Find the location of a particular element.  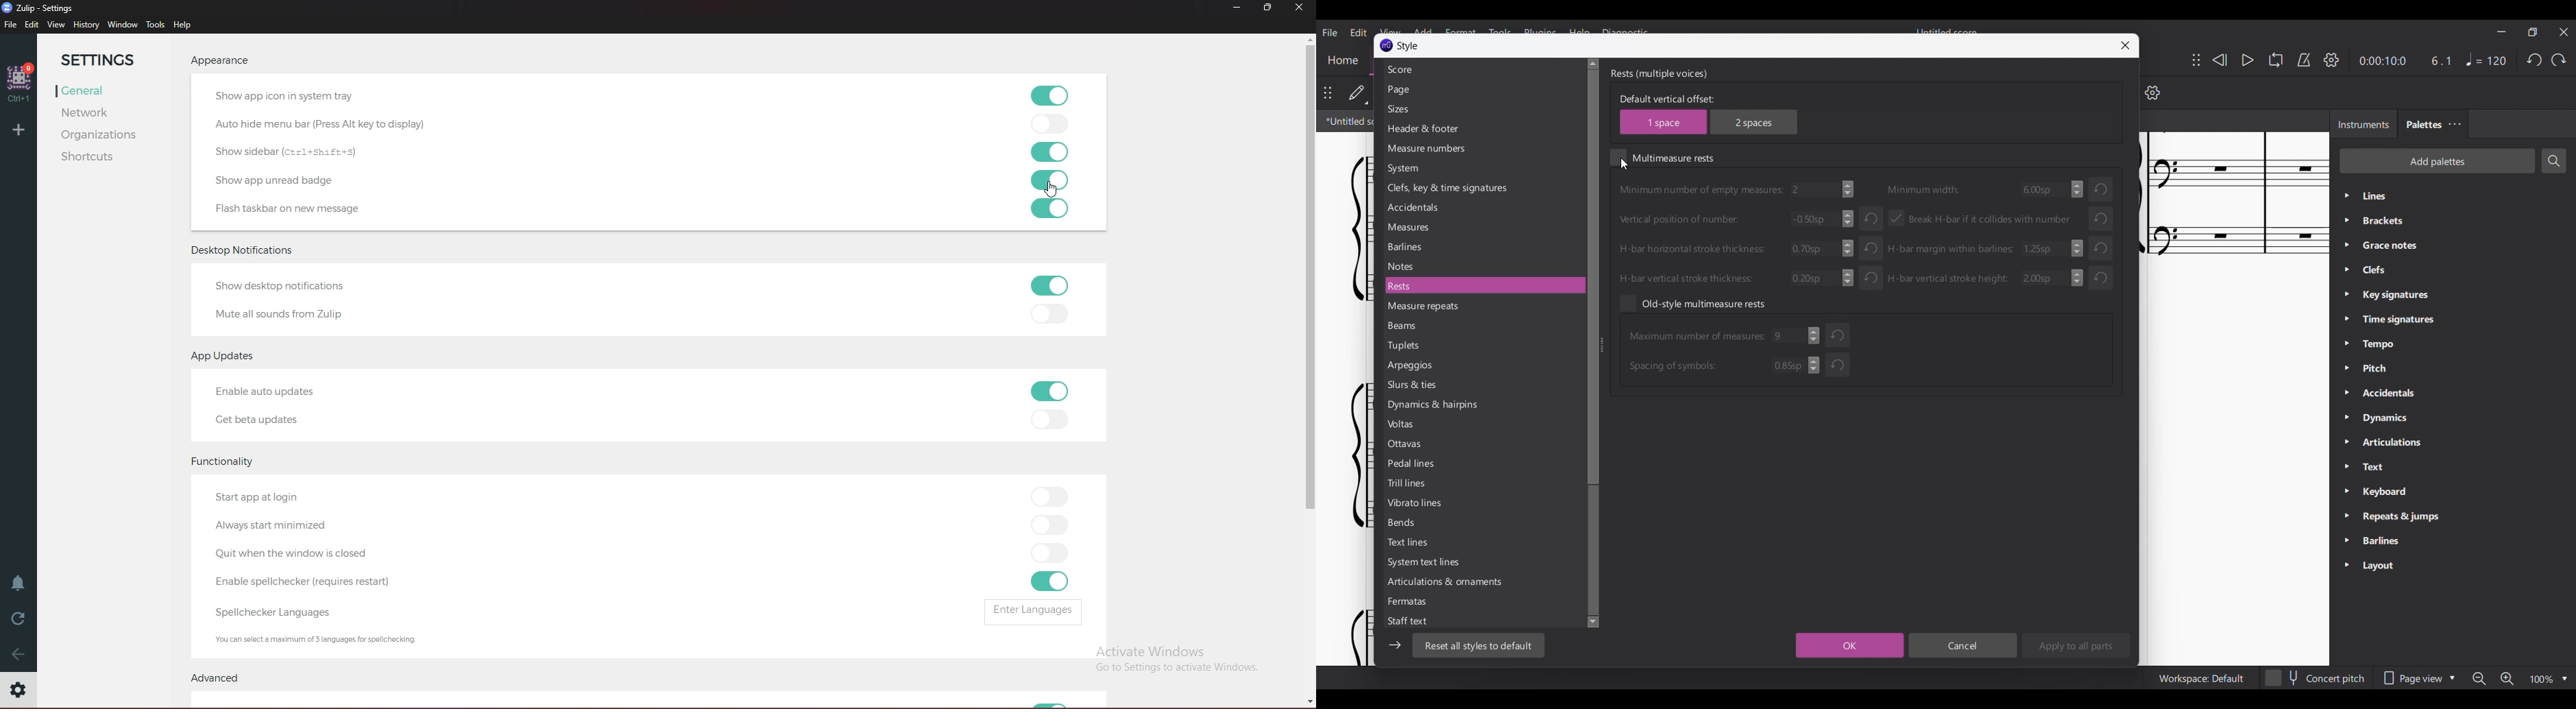

Vibrato lines is located at coordinates (1482, 502).